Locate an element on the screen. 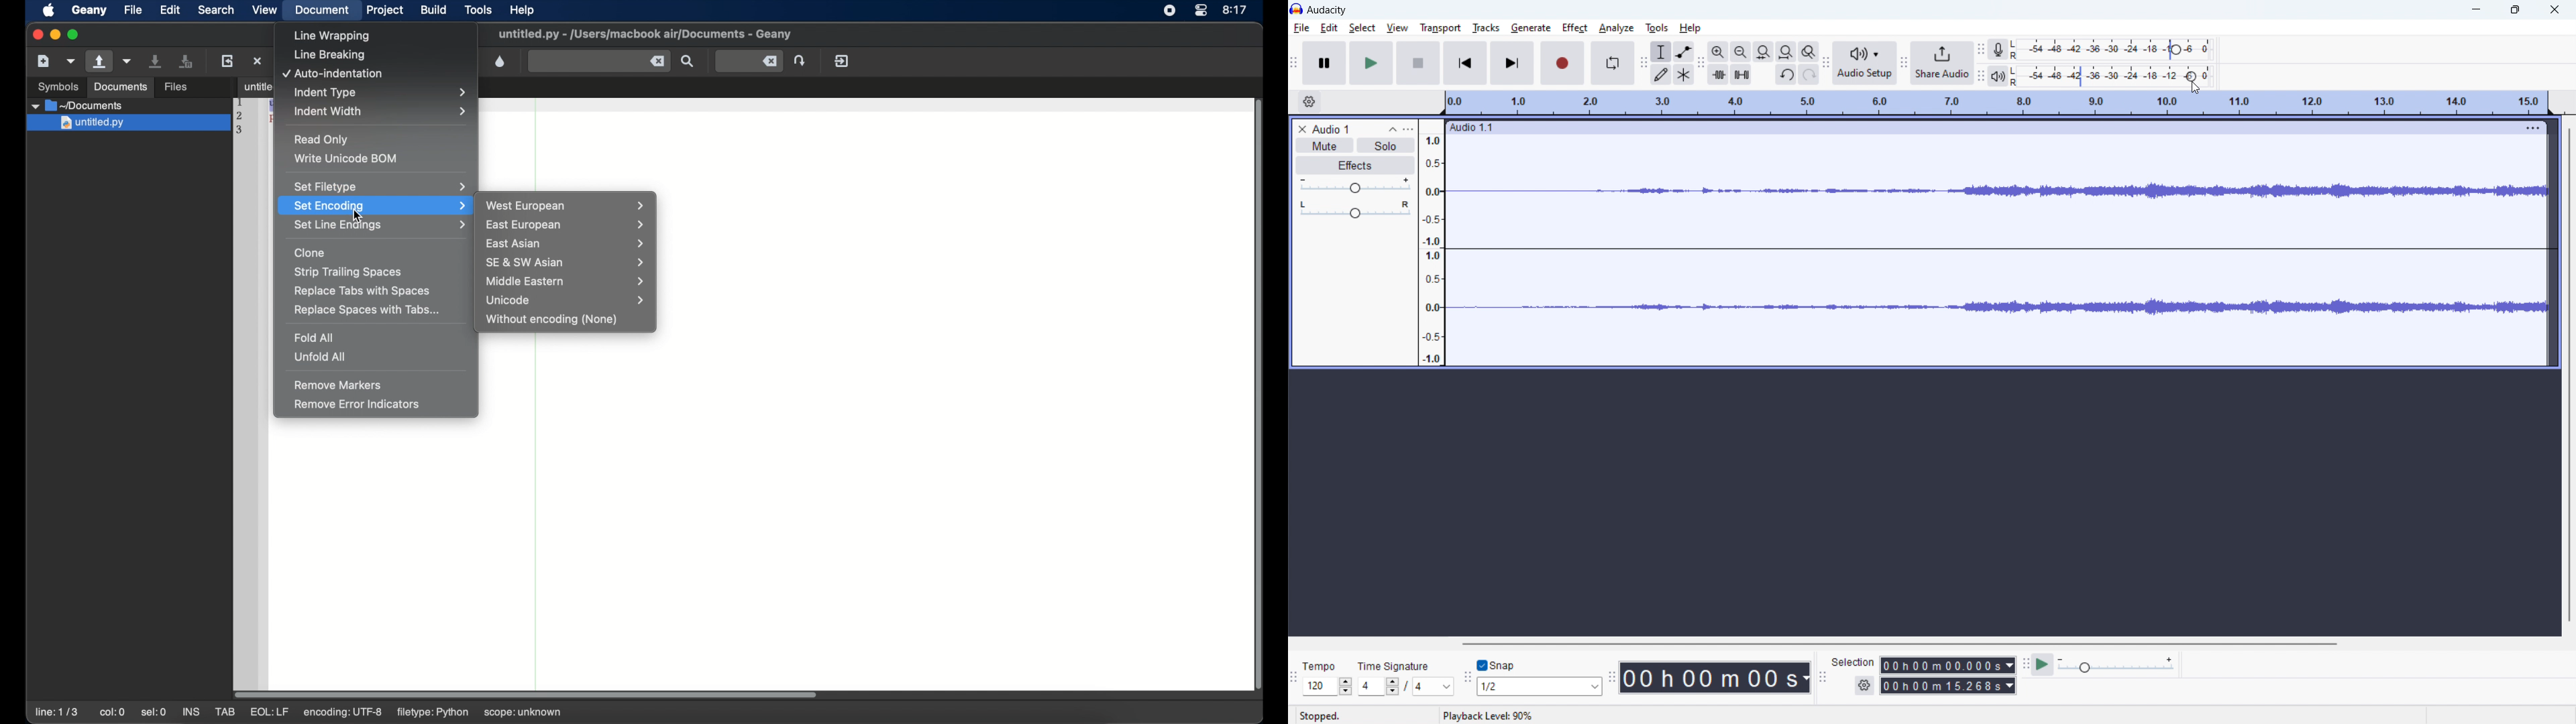  select tempo is located at coordinates (1328, 687).